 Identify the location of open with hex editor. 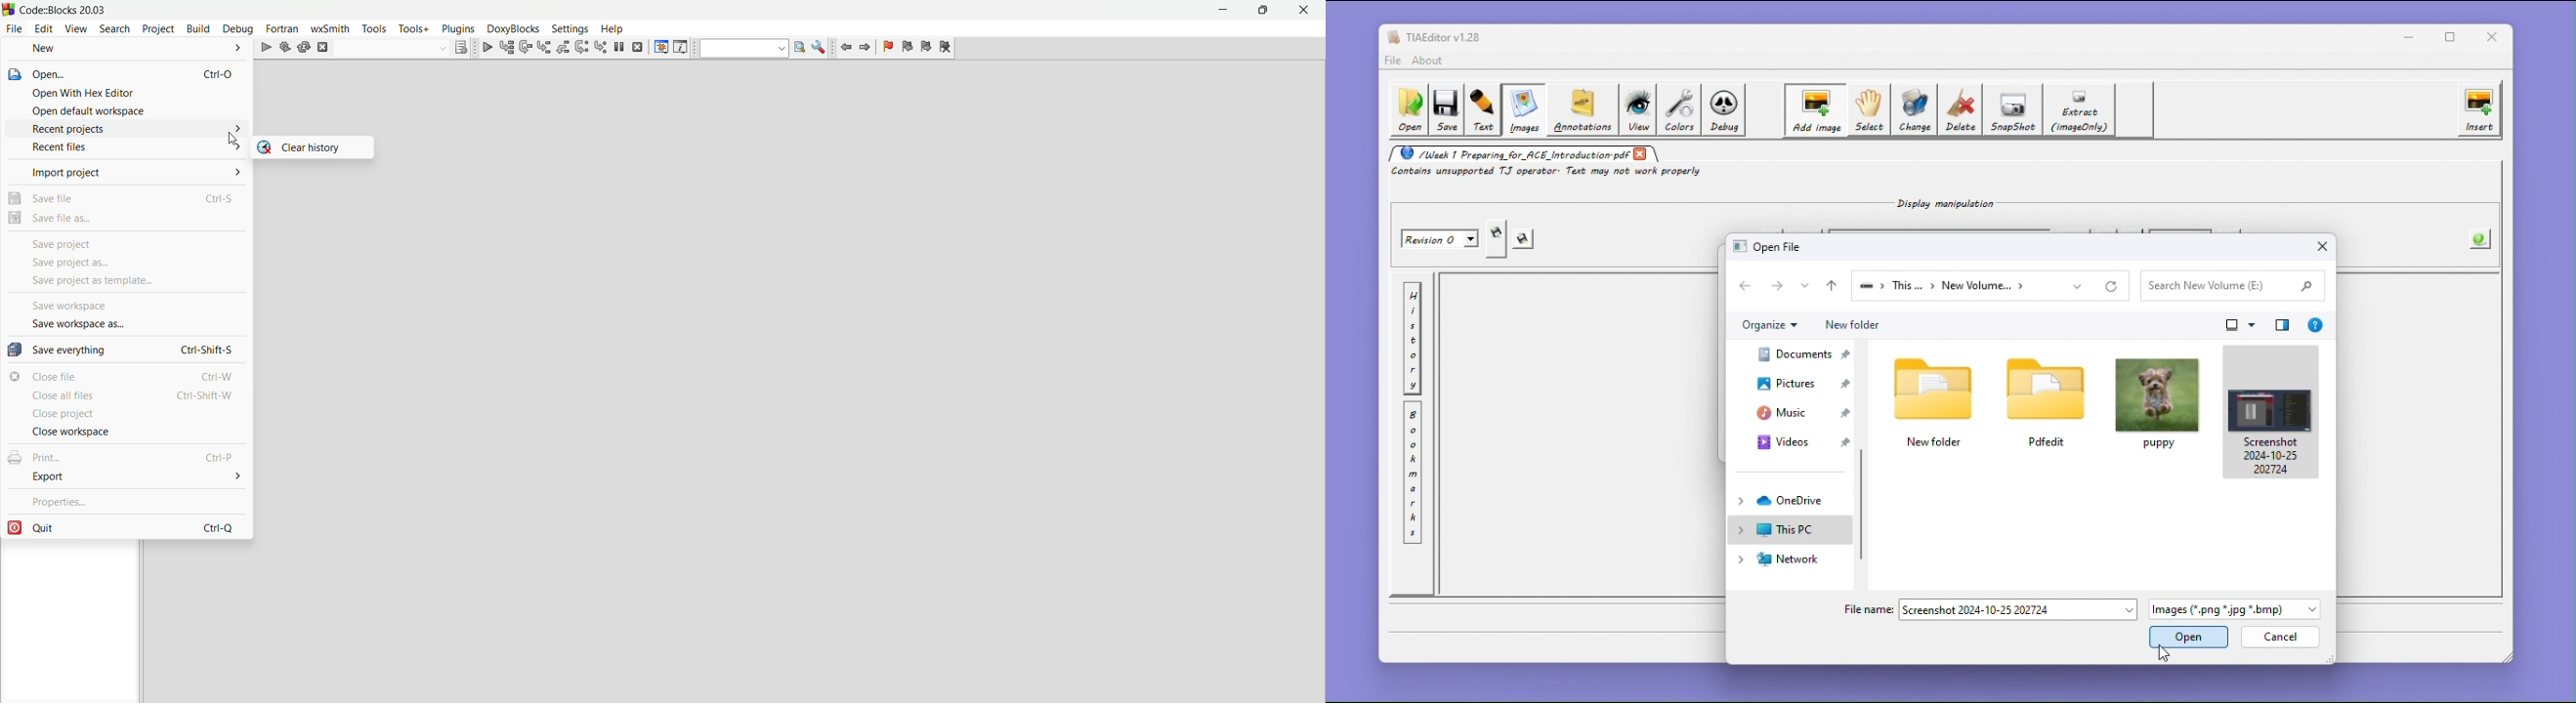
(127, 92).